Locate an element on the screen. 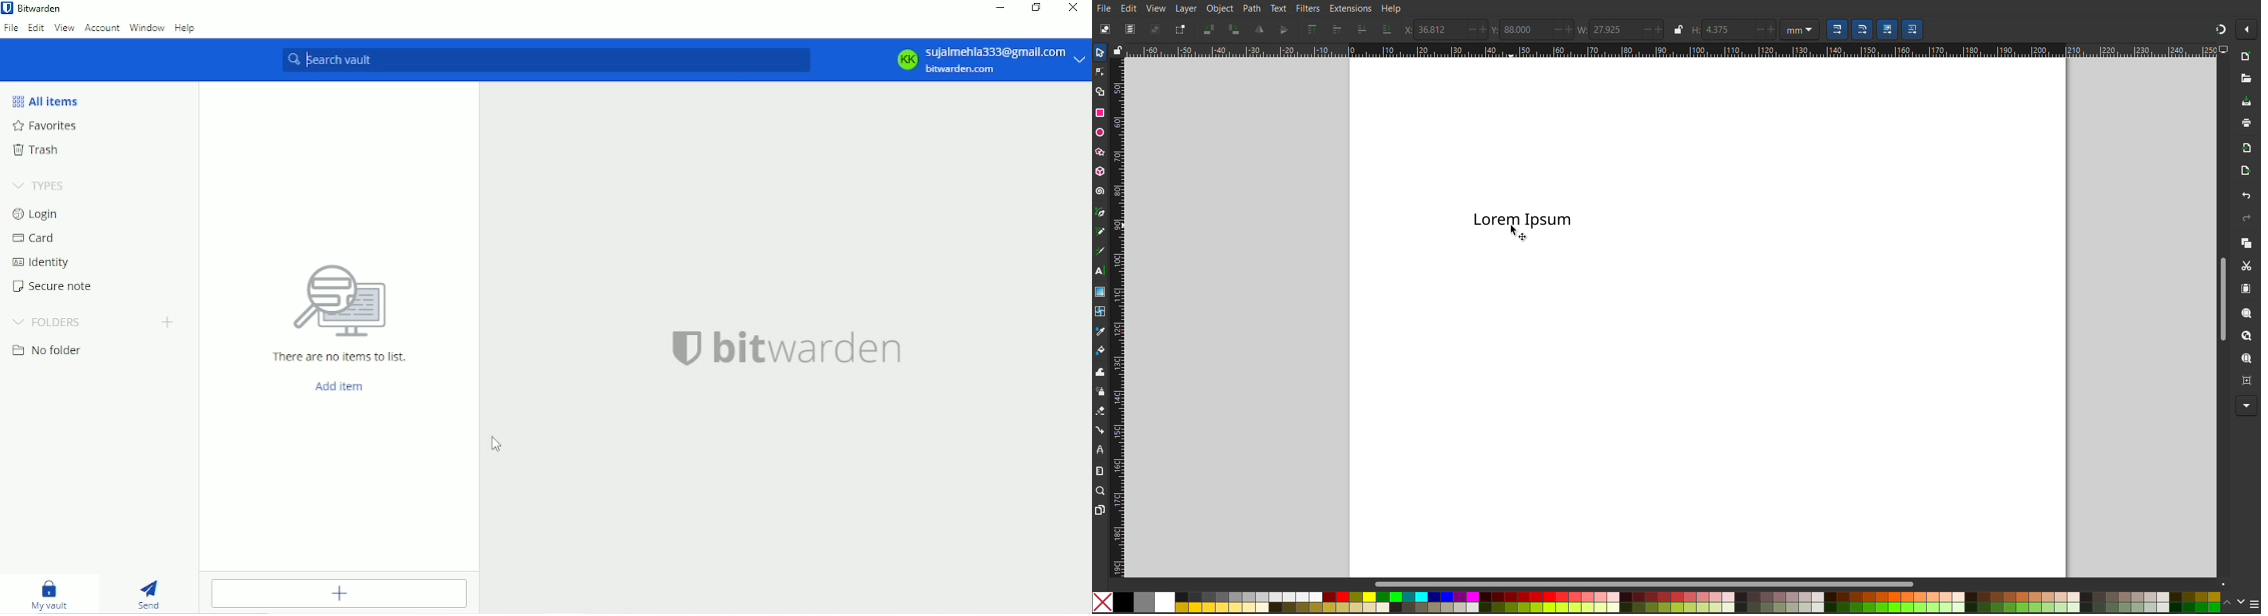  Path is located at coordinates (1252, 7).